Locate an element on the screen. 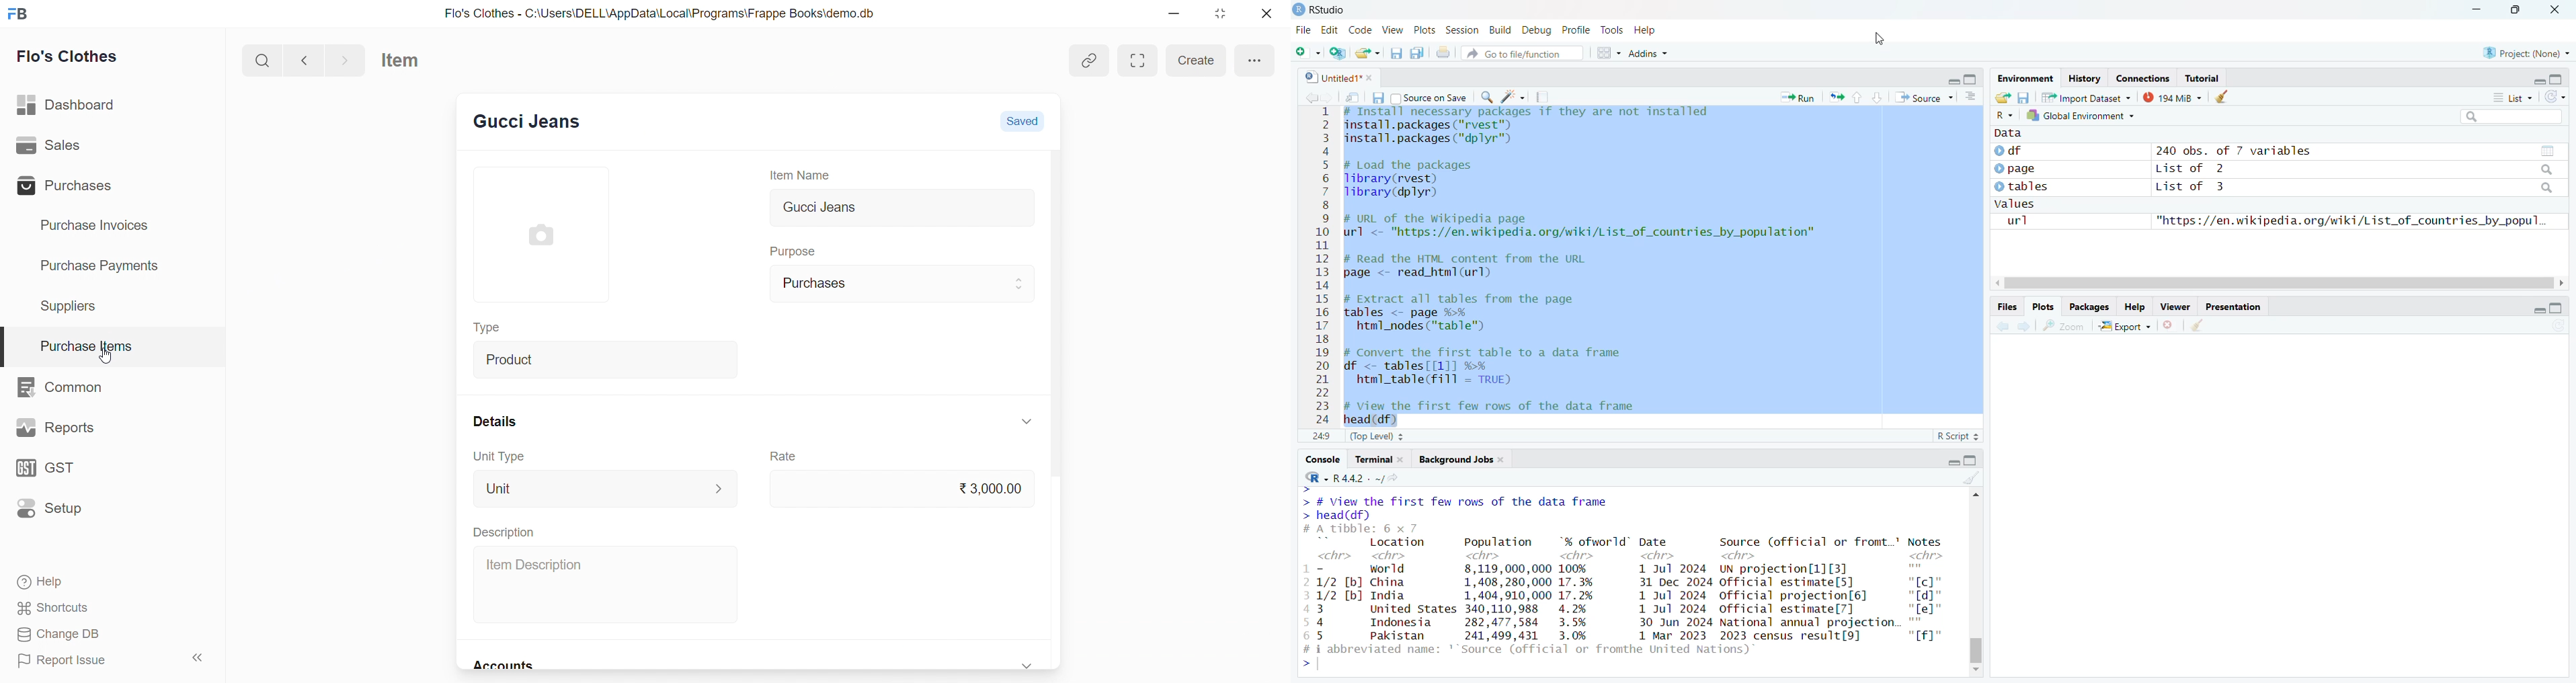 This screenshot has height=700, width=2576. save is located at coordinates (1377, 97).